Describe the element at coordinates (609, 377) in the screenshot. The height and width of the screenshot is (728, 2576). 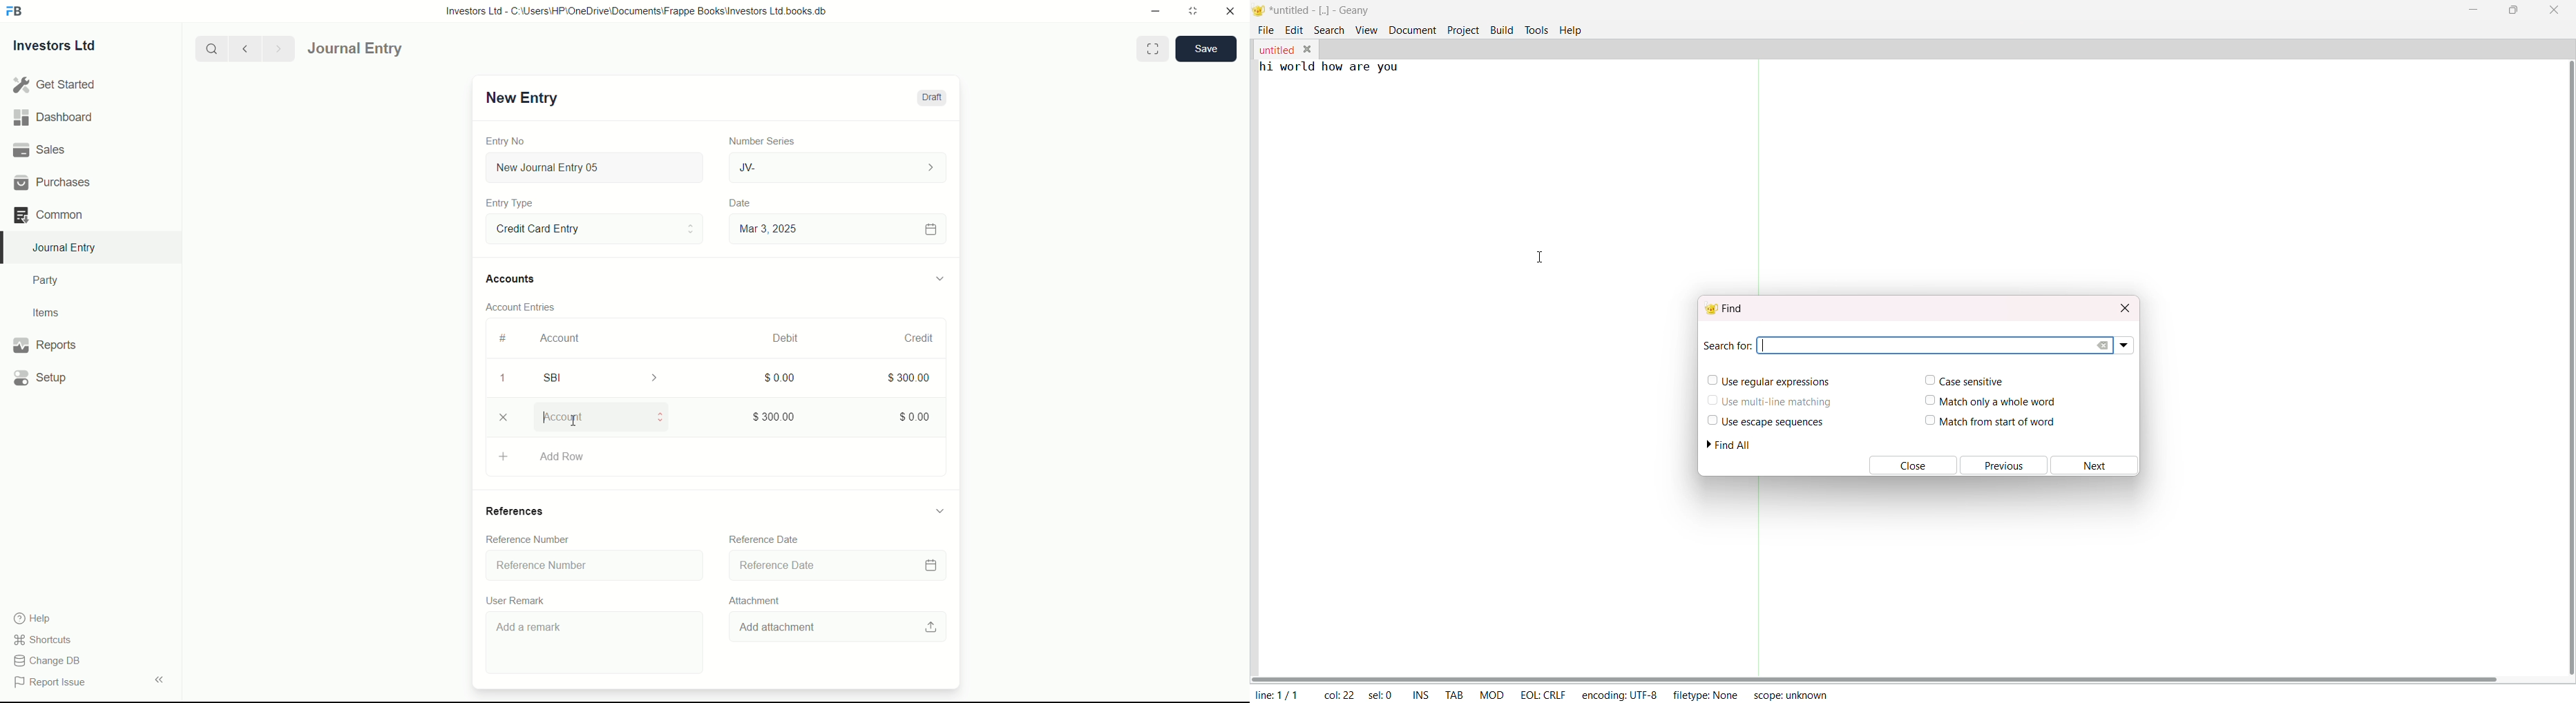
I see `SBI` at that location.